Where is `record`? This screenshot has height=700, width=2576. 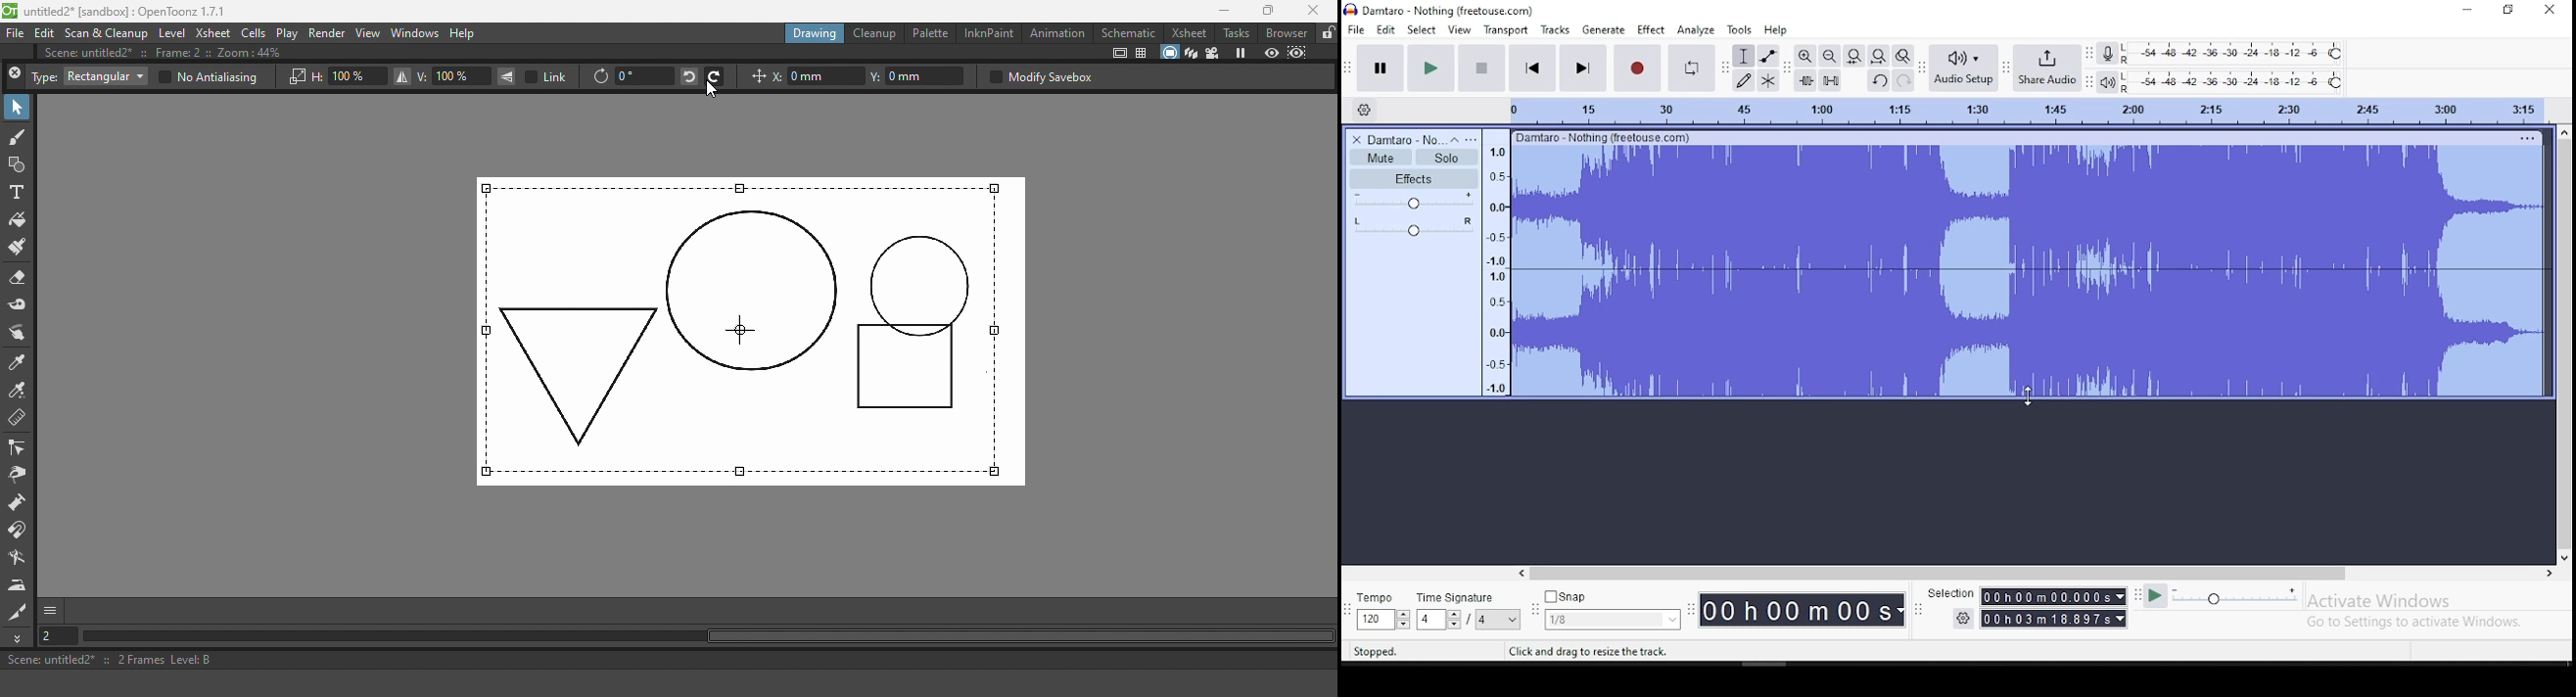 record is located at coordinates (1639, 69).